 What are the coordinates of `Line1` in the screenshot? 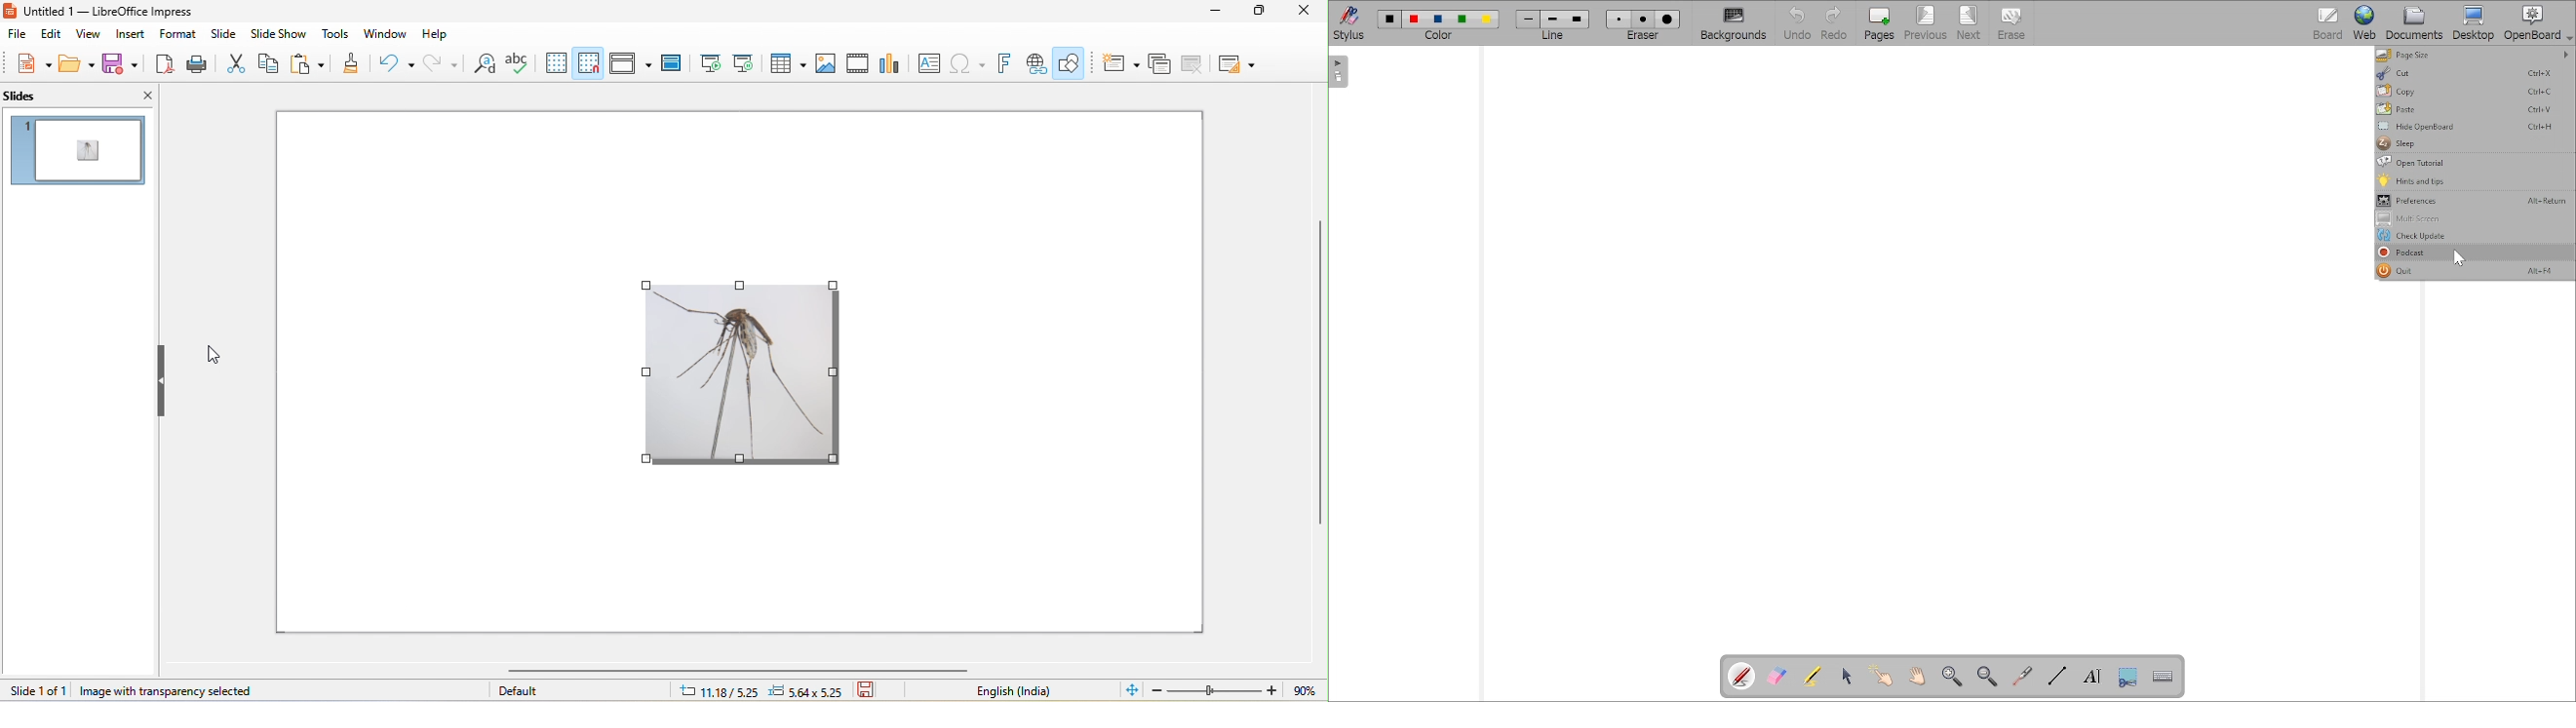 It's located at (1528, 19).